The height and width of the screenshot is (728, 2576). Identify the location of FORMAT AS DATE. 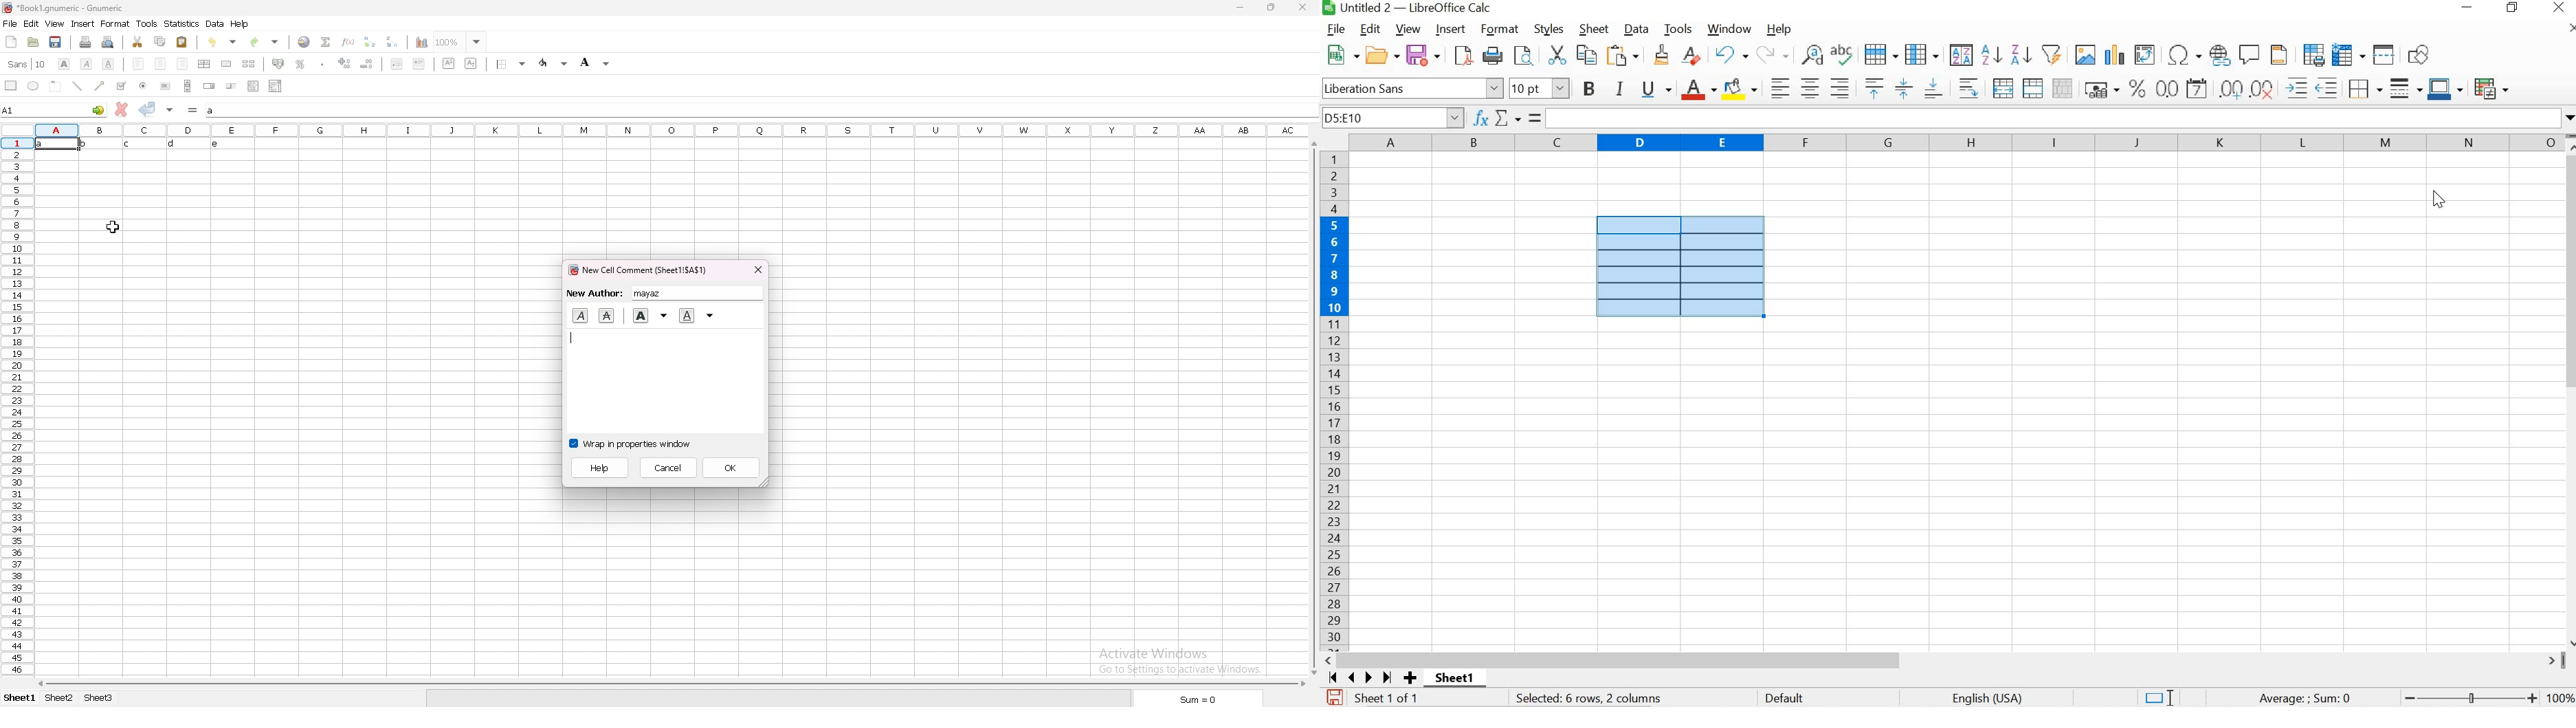
(2199, 88).